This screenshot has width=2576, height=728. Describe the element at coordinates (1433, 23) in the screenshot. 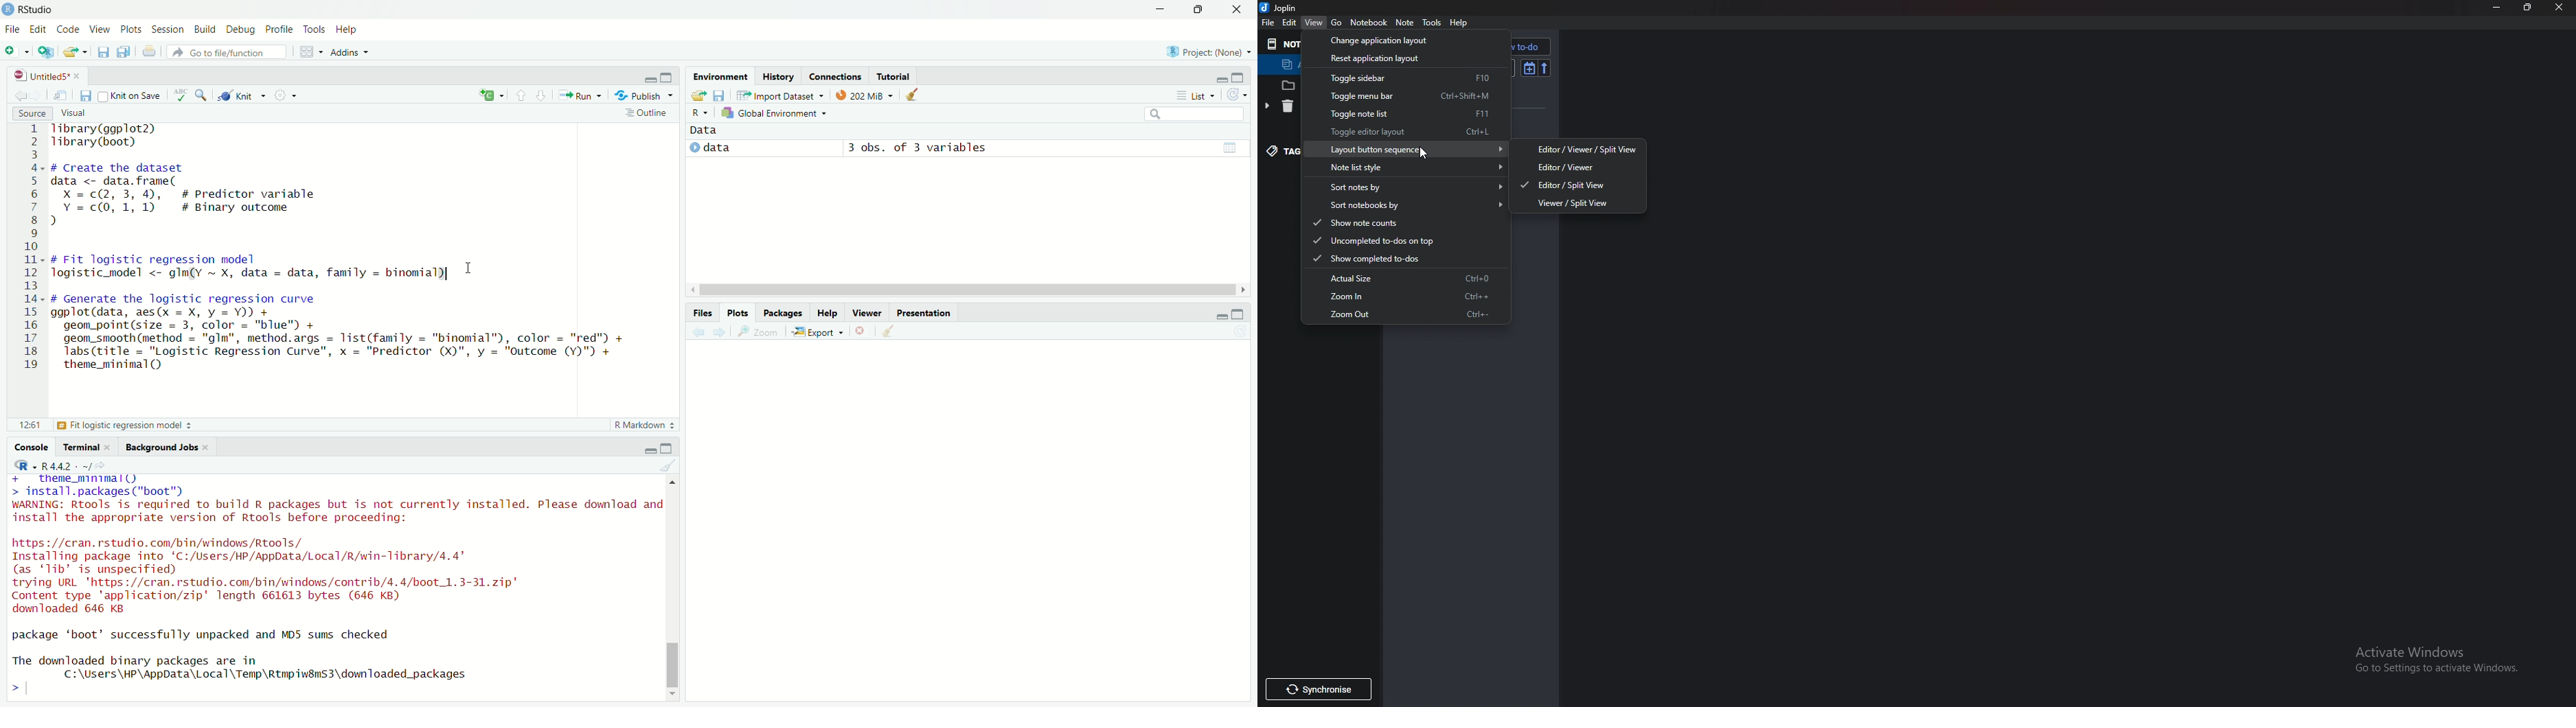

I see `Tools` at that location.